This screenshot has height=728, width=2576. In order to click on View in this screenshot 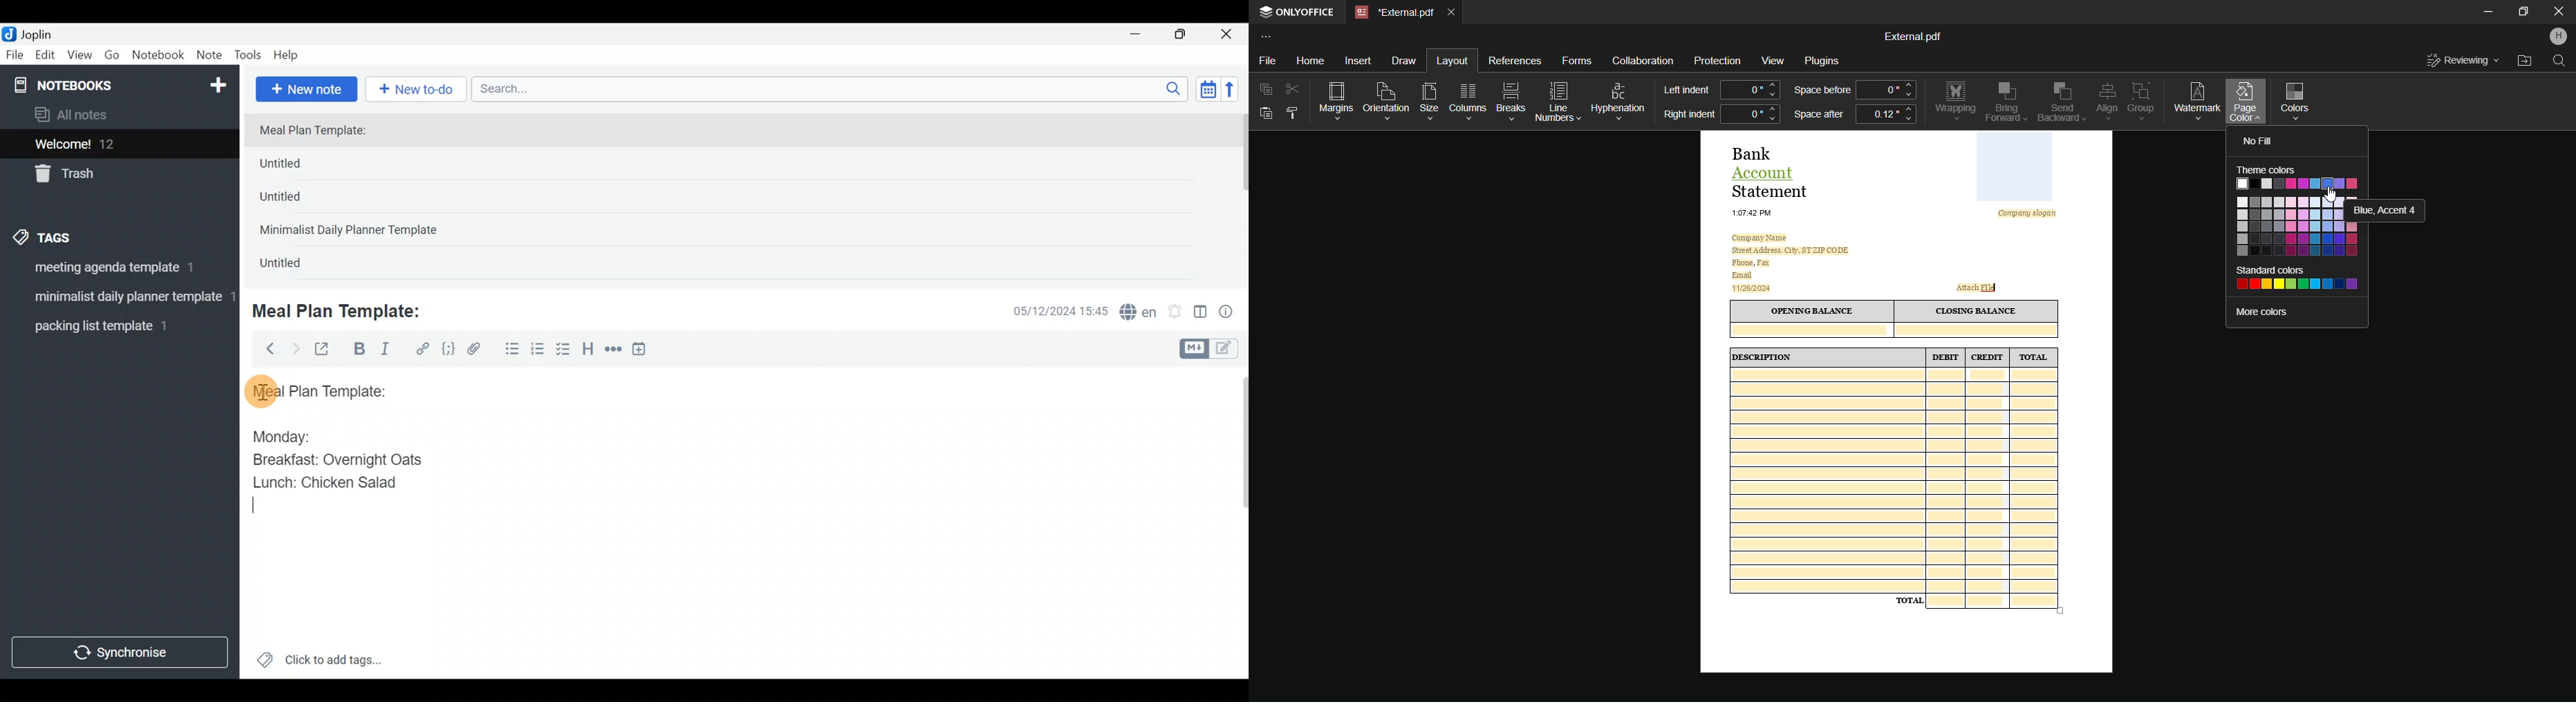, I will do `click(79, 57)`.